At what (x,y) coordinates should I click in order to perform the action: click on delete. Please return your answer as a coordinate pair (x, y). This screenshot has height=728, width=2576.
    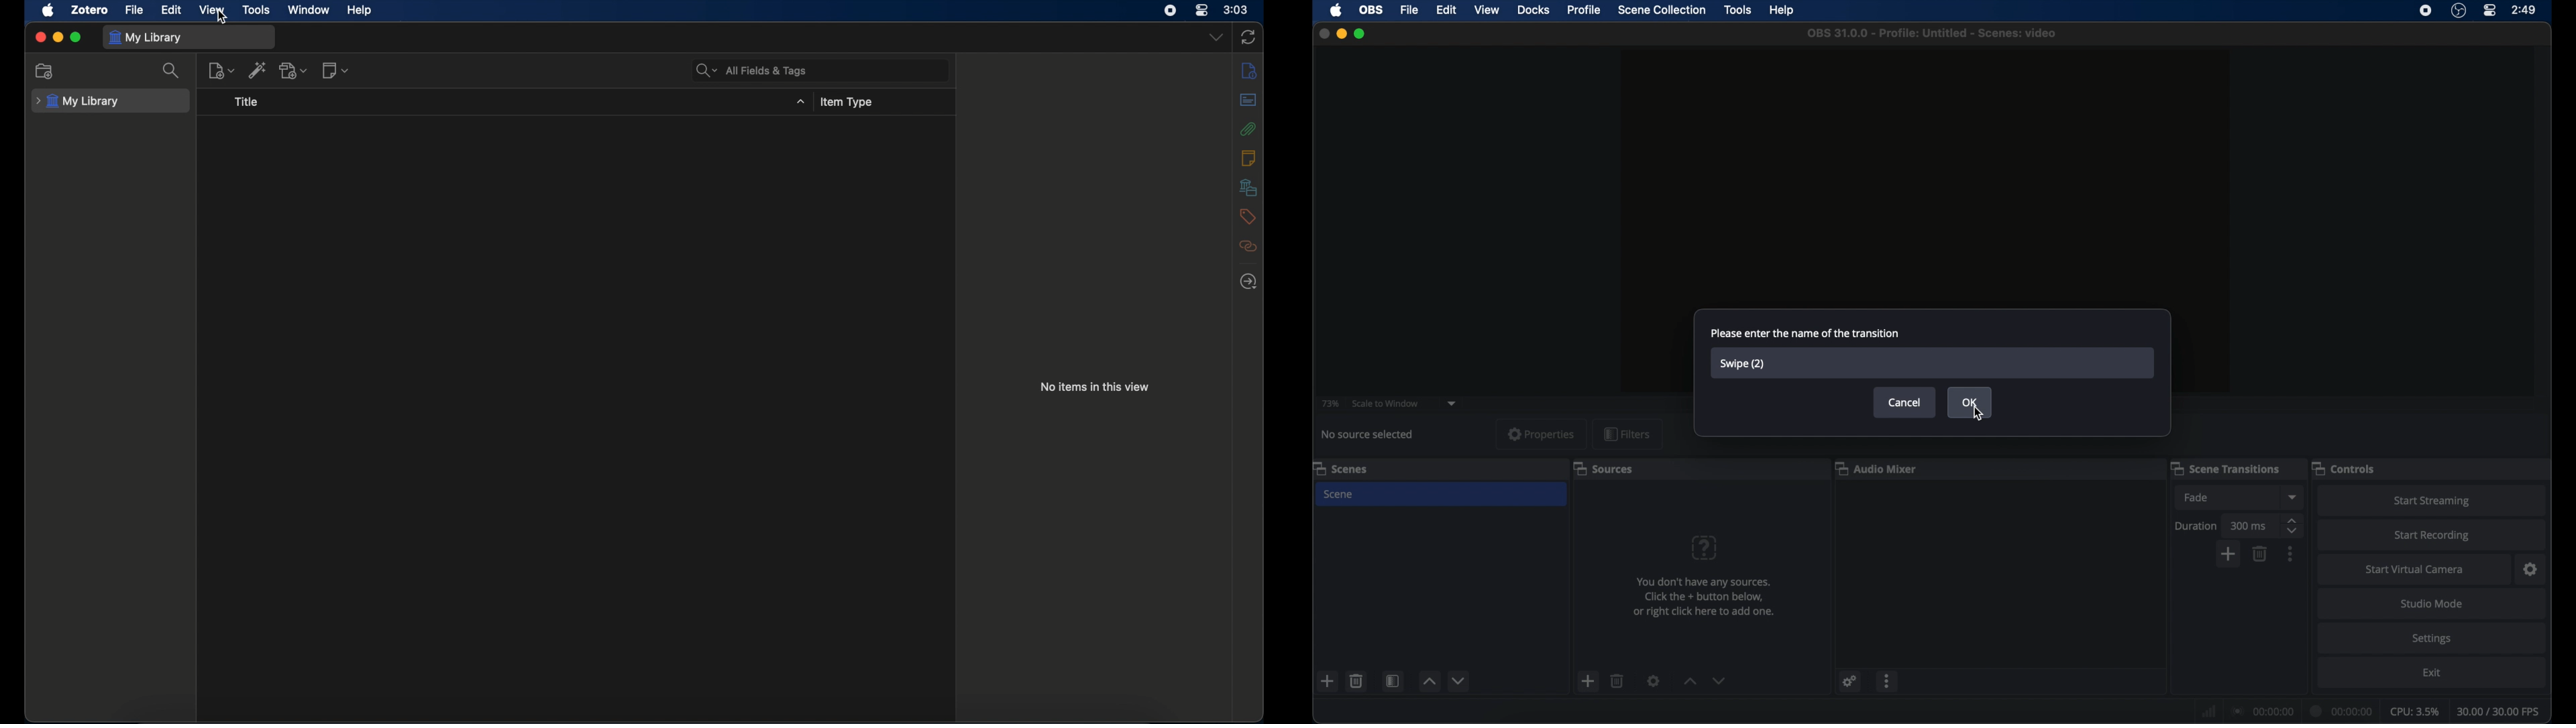
    Looking at the image, I should click on (1617, 680).